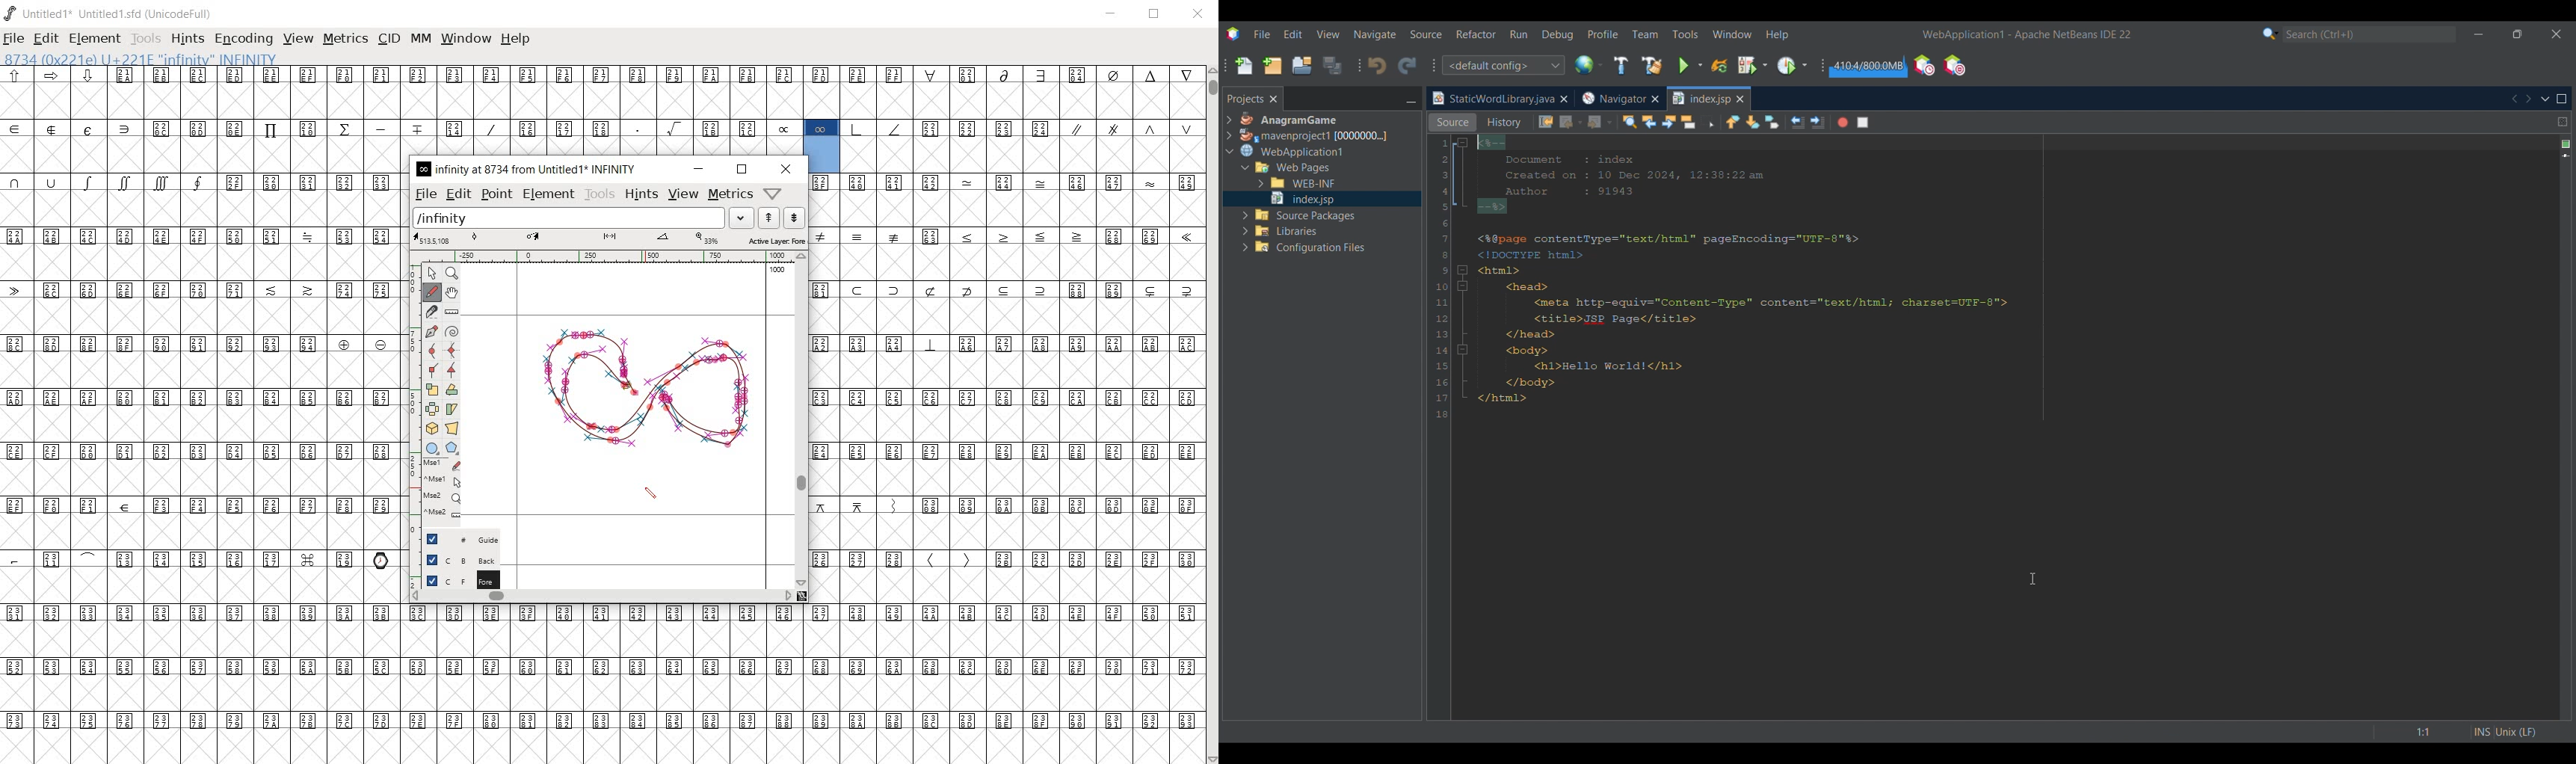 The width and height of the screenshot is (2576, 784). I want to click on rectangle or ellipse, so click(431, 446).